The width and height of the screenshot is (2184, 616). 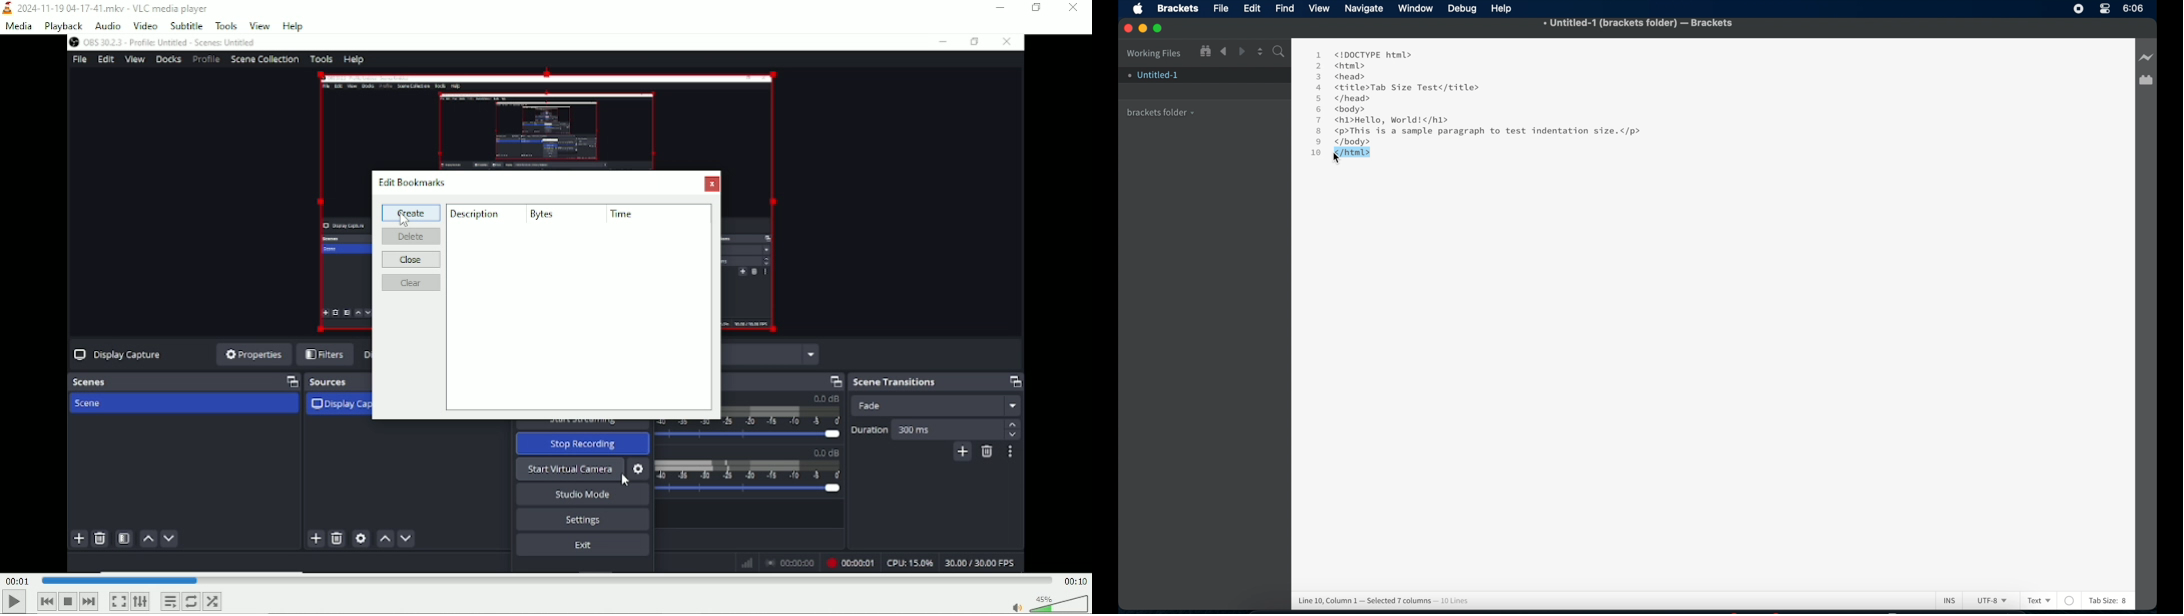 I want to click on Subtitle, so click(x=186, y=26).